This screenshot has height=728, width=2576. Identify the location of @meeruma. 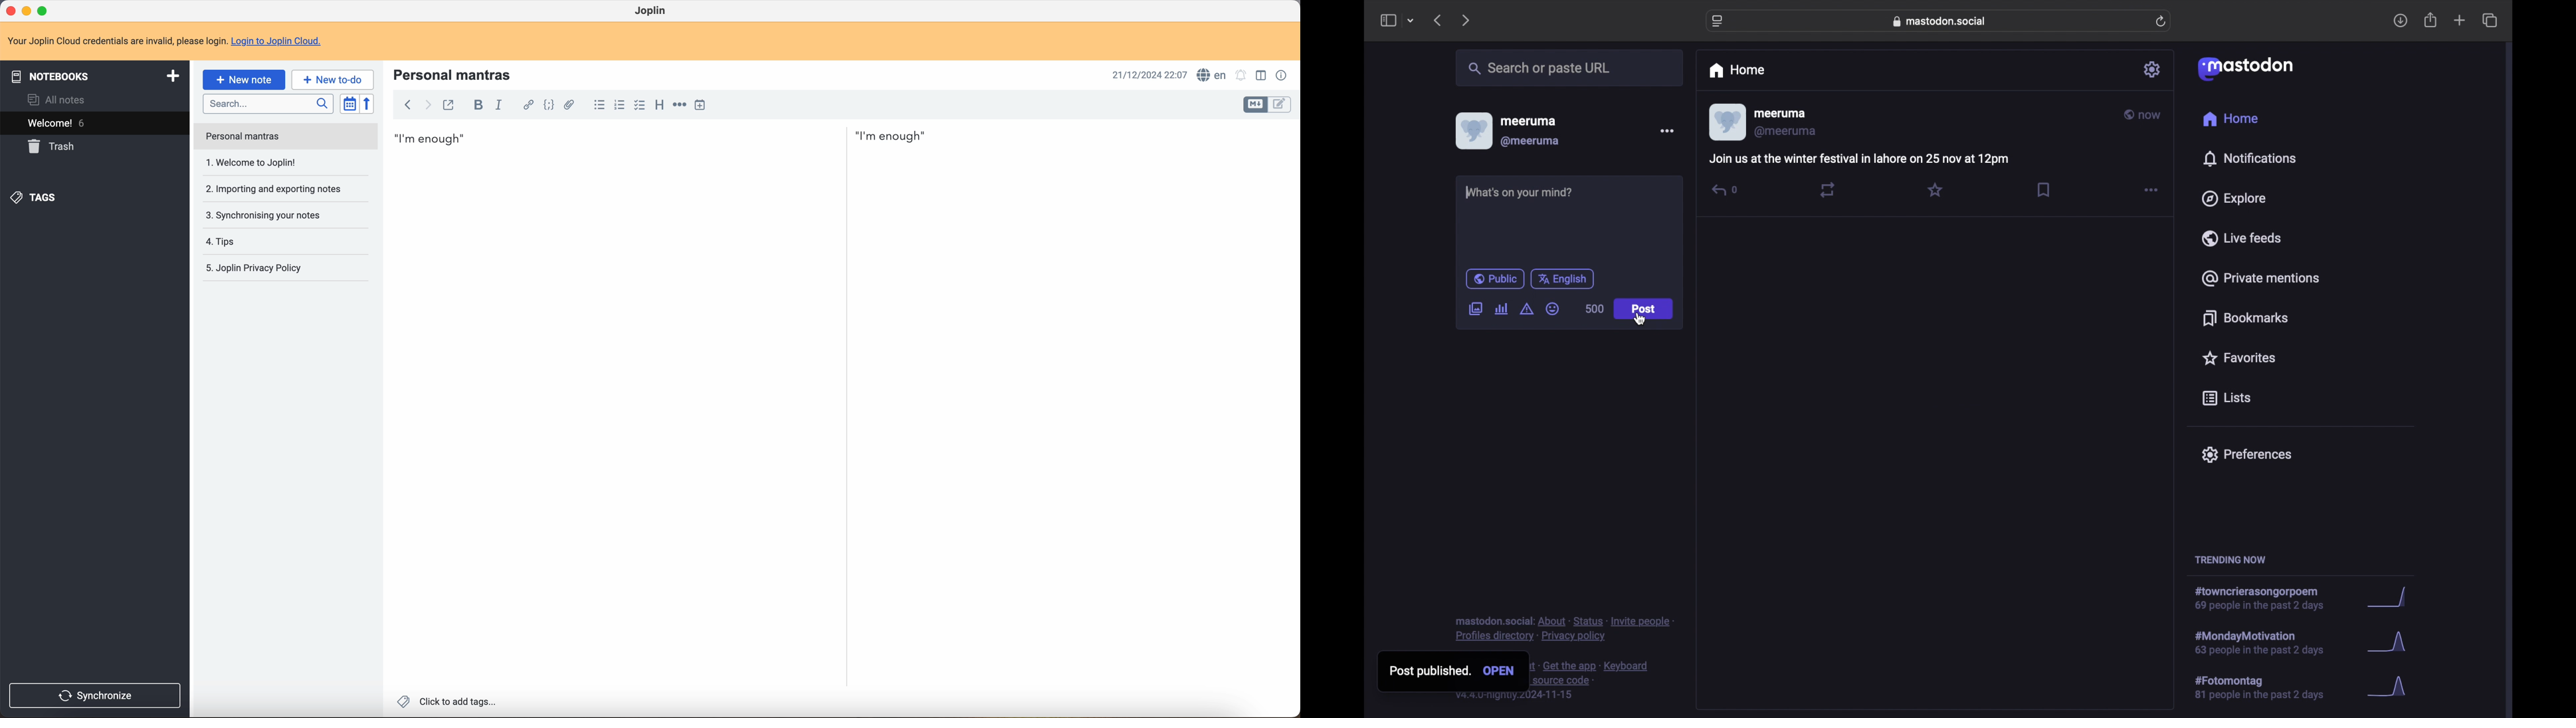
(1786, 132).